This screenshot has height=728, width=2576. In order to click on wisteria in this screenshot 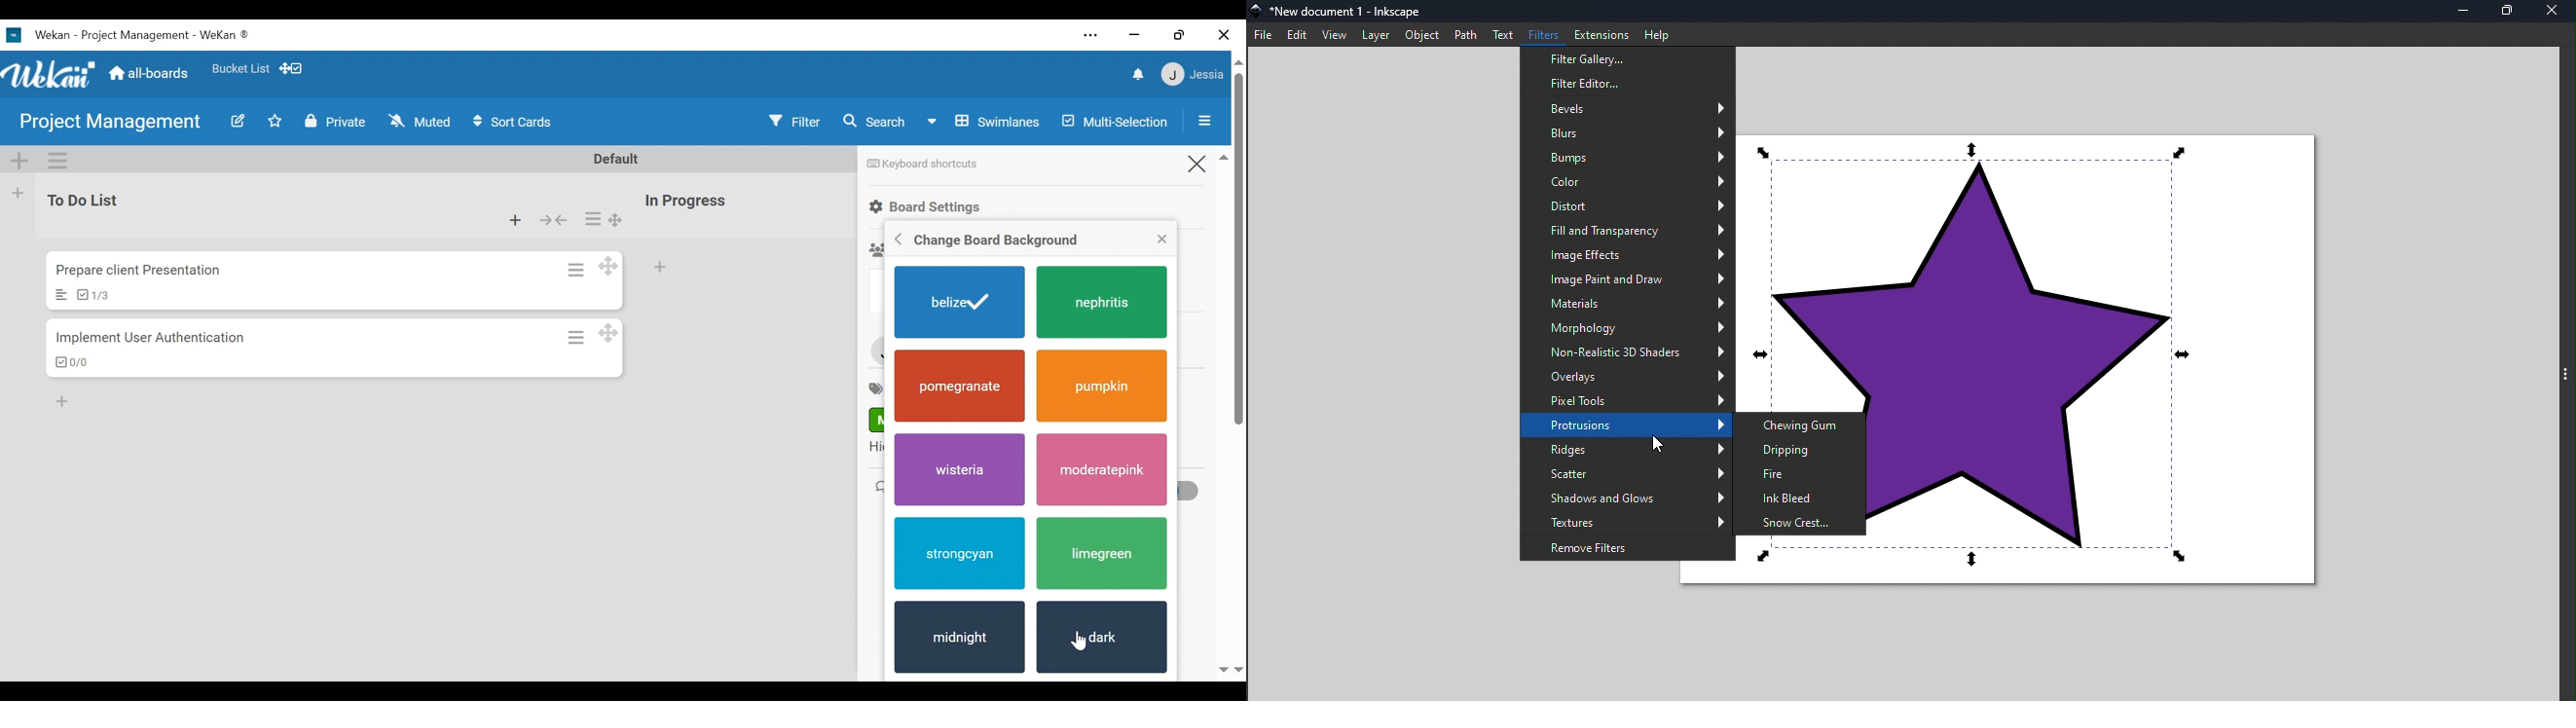, I will do `click(954, 468)`.